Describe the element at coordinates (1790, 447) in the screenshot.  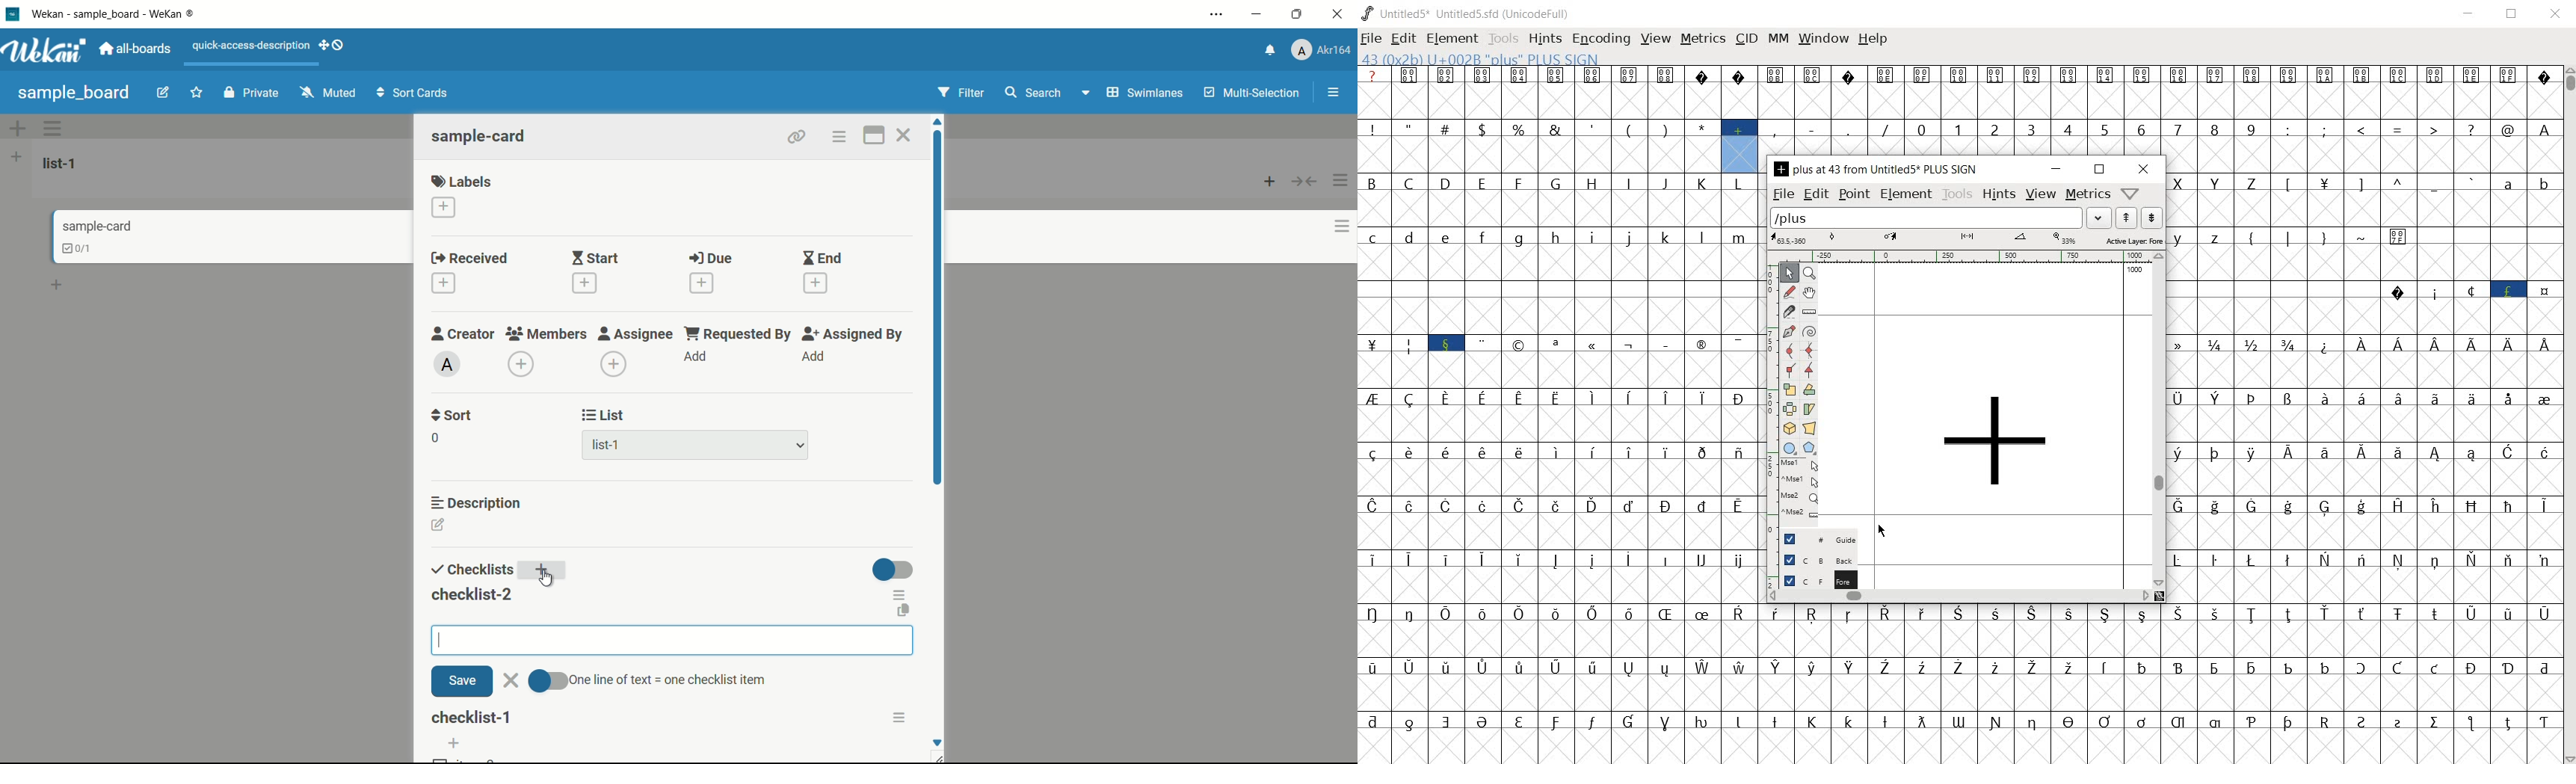
I see `rectangle or ellipse` at that location.